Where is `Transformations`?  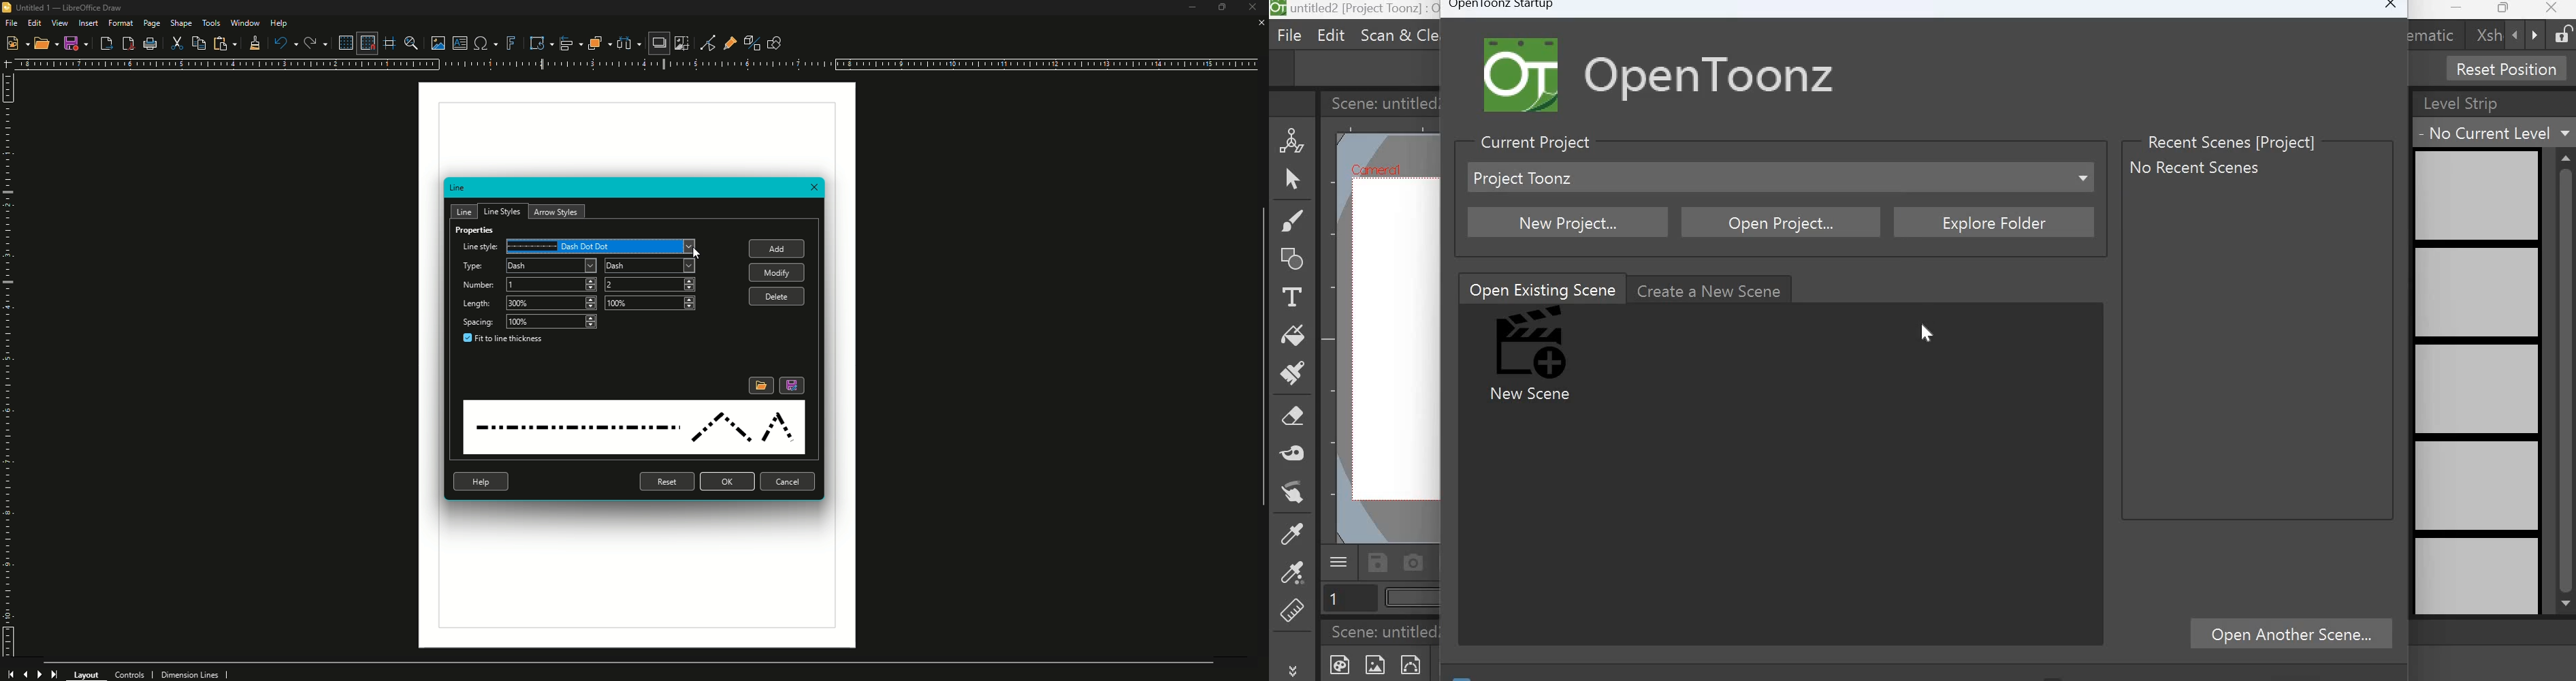 Transformations is located at coordinates (535, 42).